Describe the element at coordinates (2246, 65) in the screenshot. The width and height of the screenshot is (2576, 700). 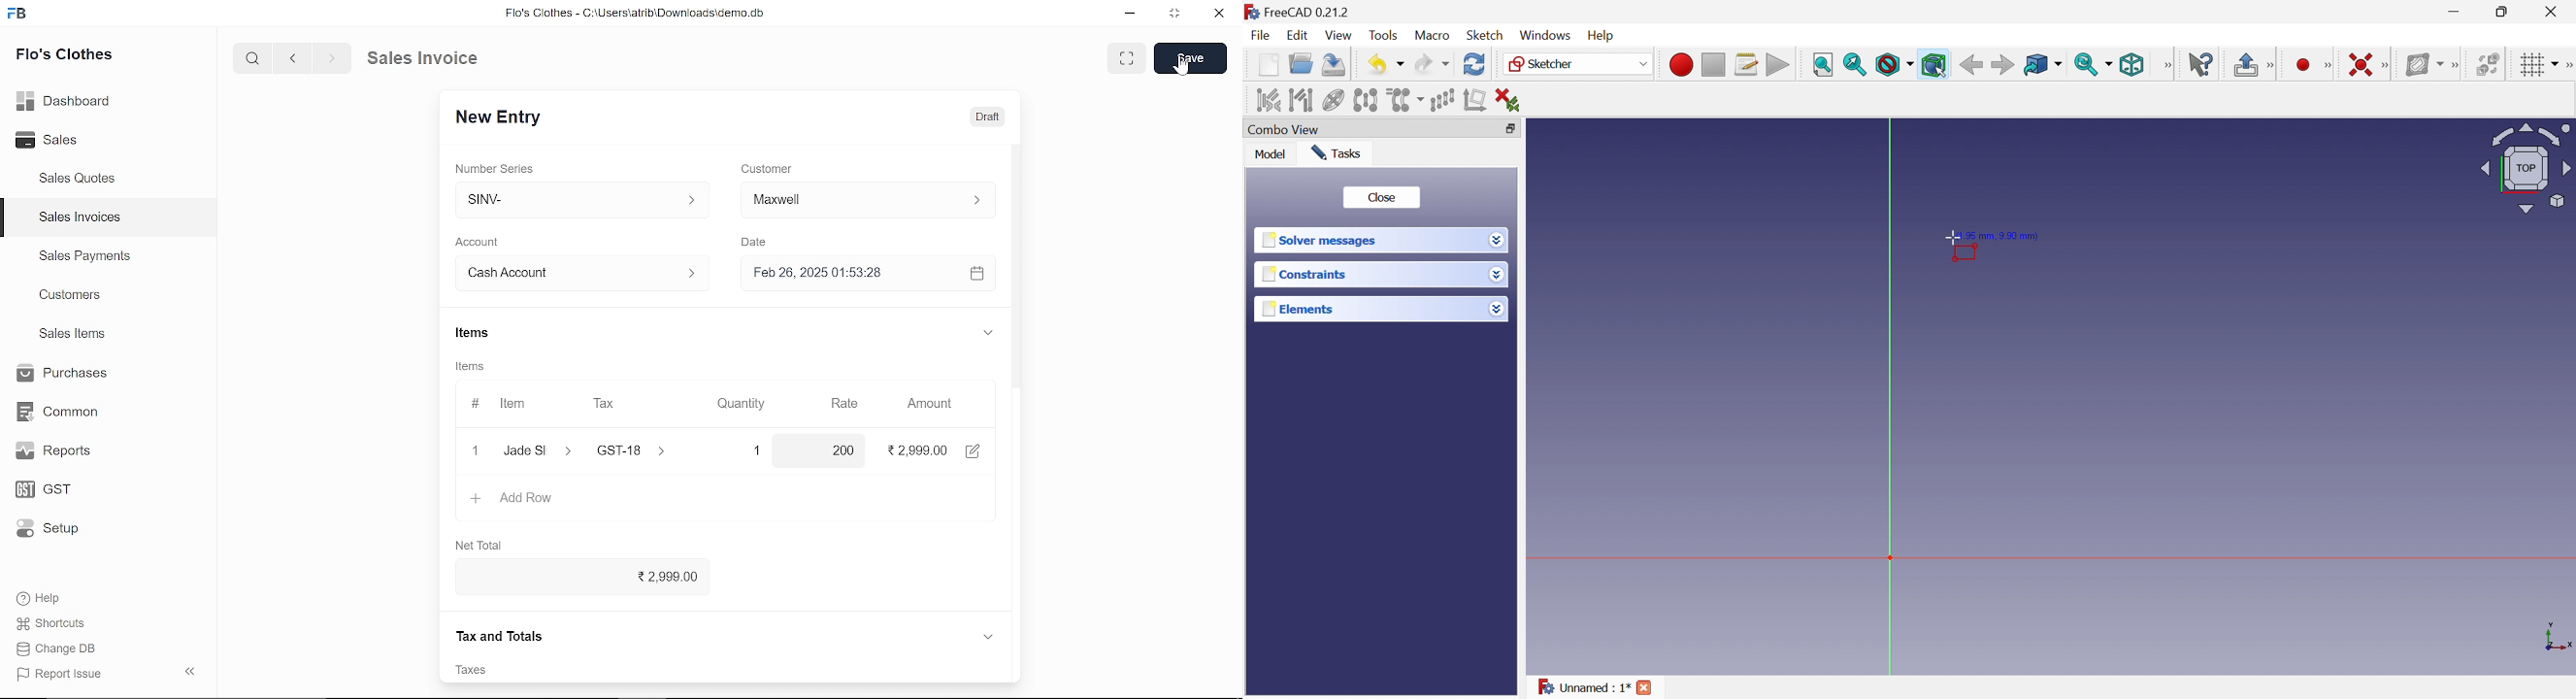
I see `Leave sketch` at that location.